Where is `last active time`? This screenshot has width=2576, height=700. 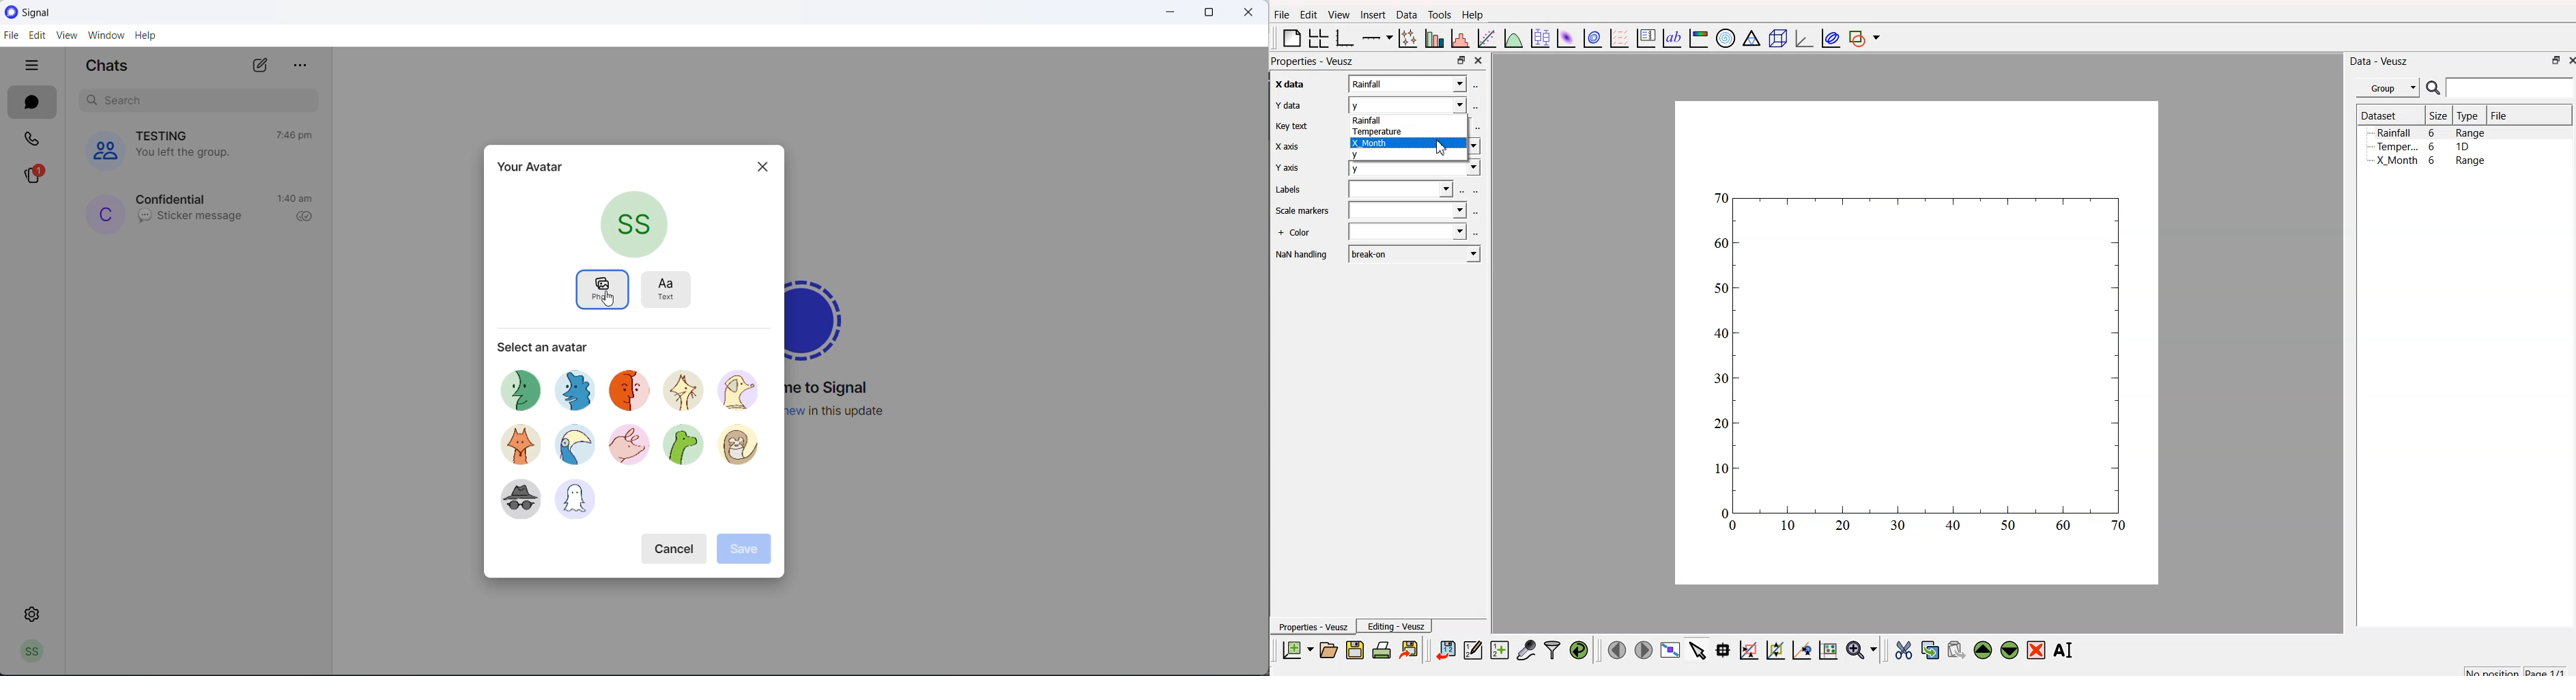 last active time is located at coordinates (297, 200).